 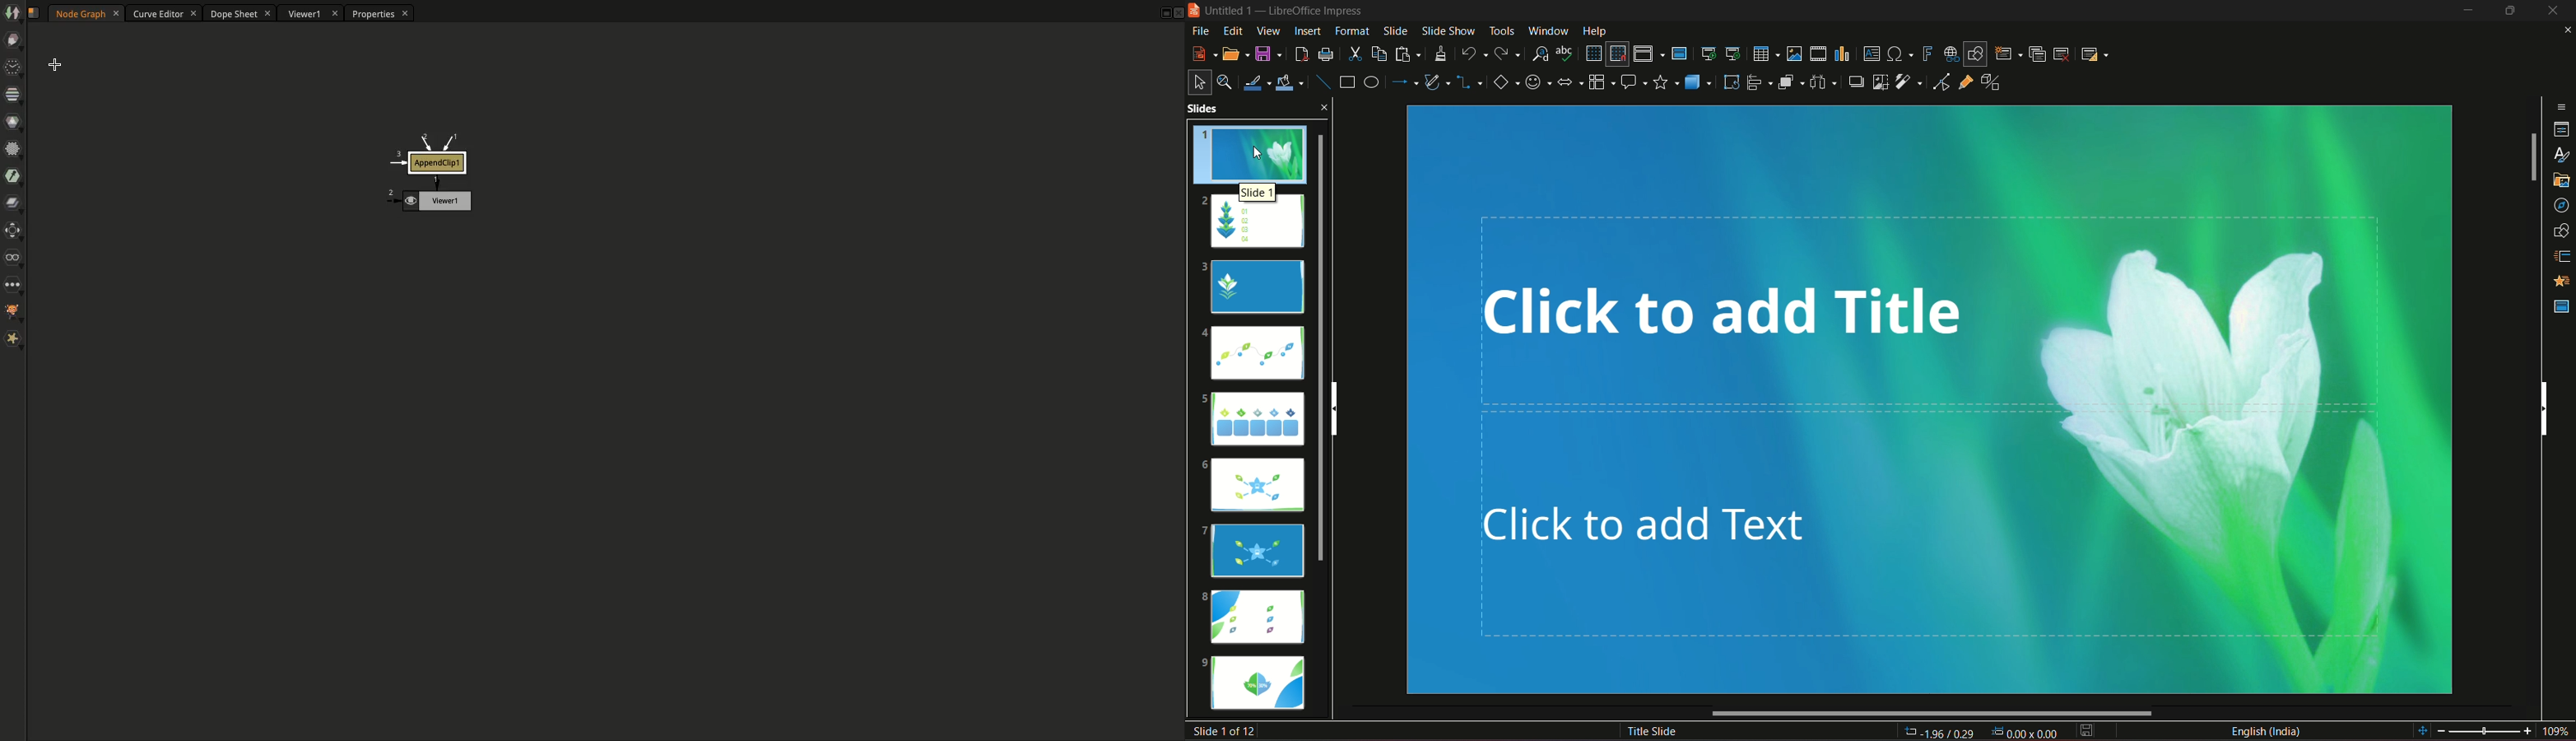 What do you see at coordinates (1730, 81) in the screenshot?
I see `rotate` at bounding box center [1730, 81].